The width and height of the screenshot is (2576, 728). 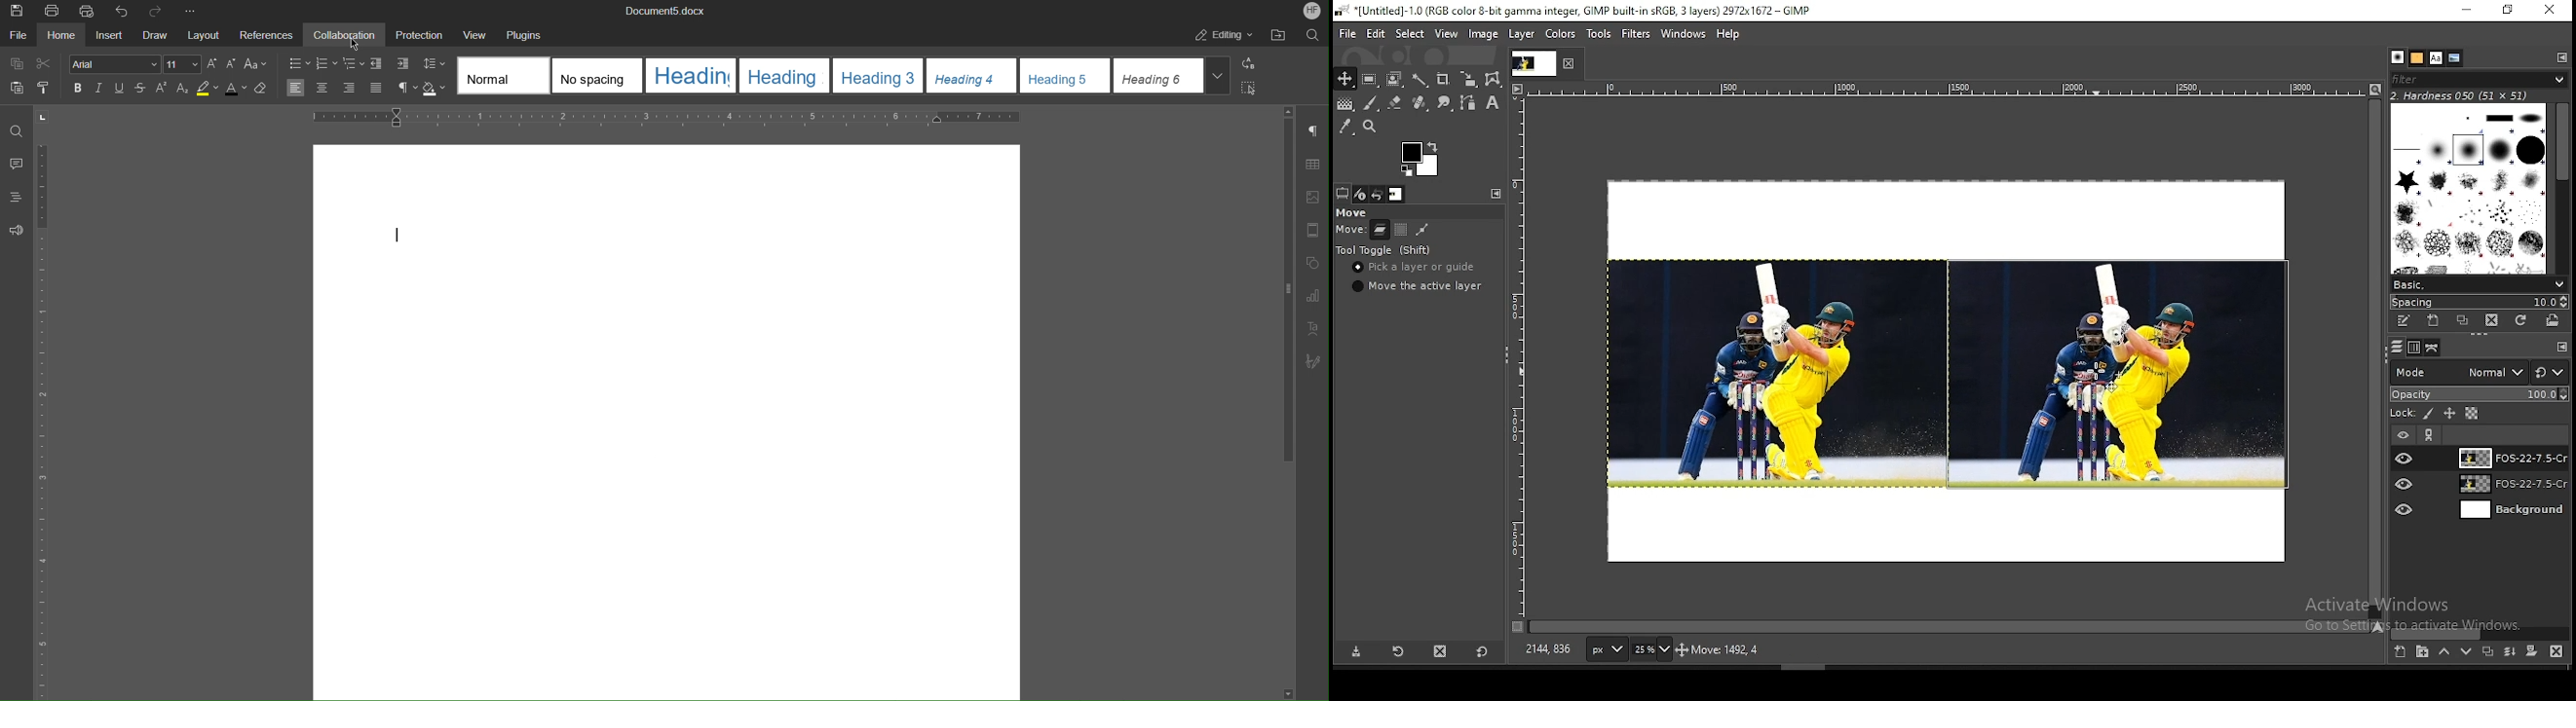 I want to click on Highlight, so click(x=207, y=93).